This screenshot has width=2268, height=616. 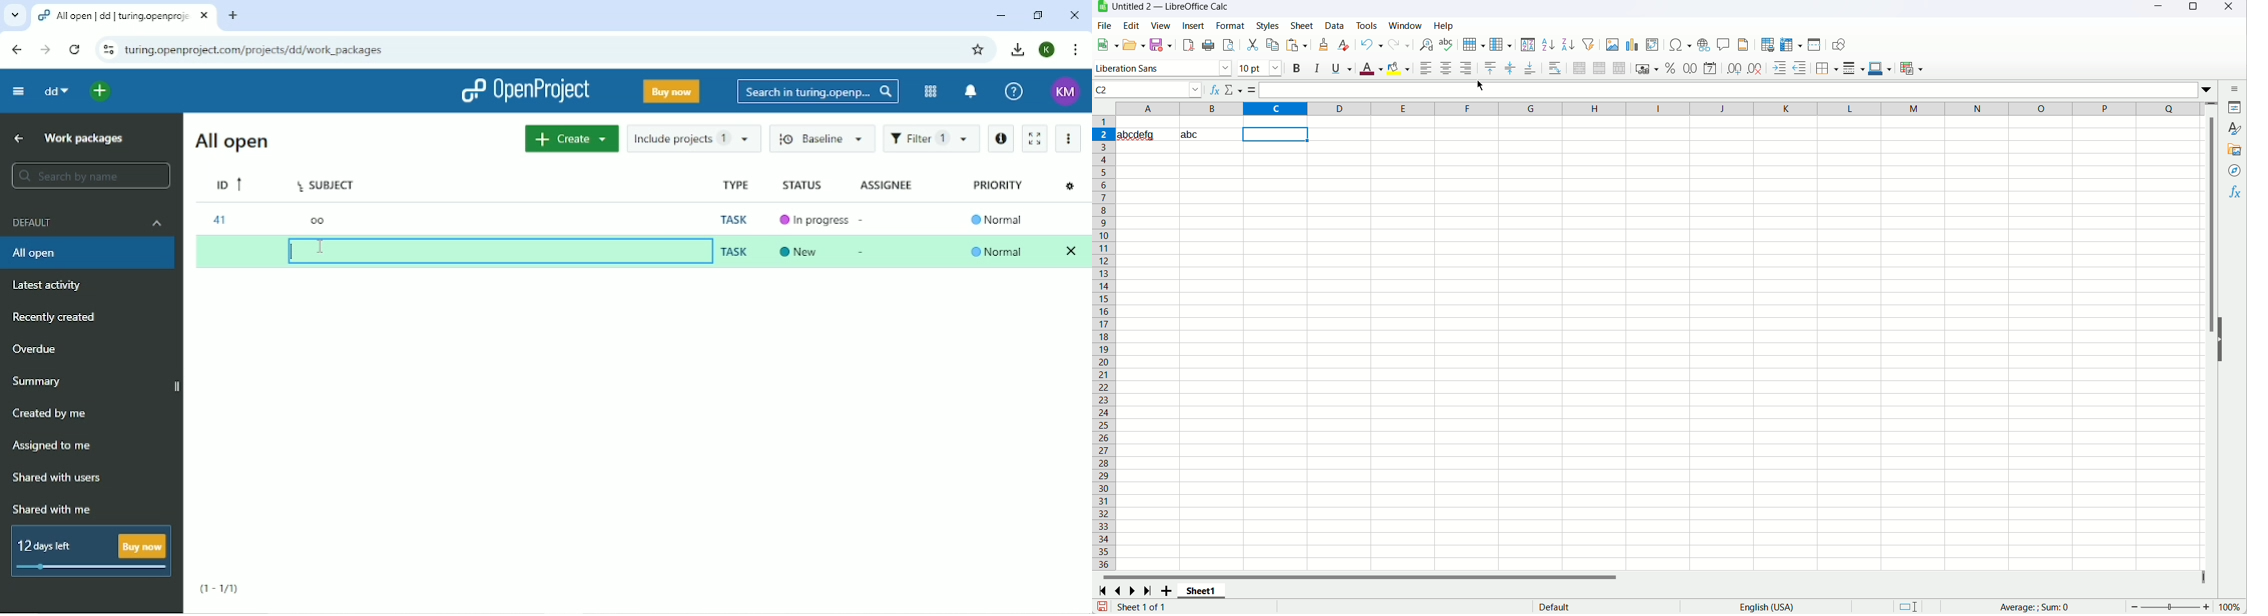 I want to click on column, so click(x=1660, y=108).